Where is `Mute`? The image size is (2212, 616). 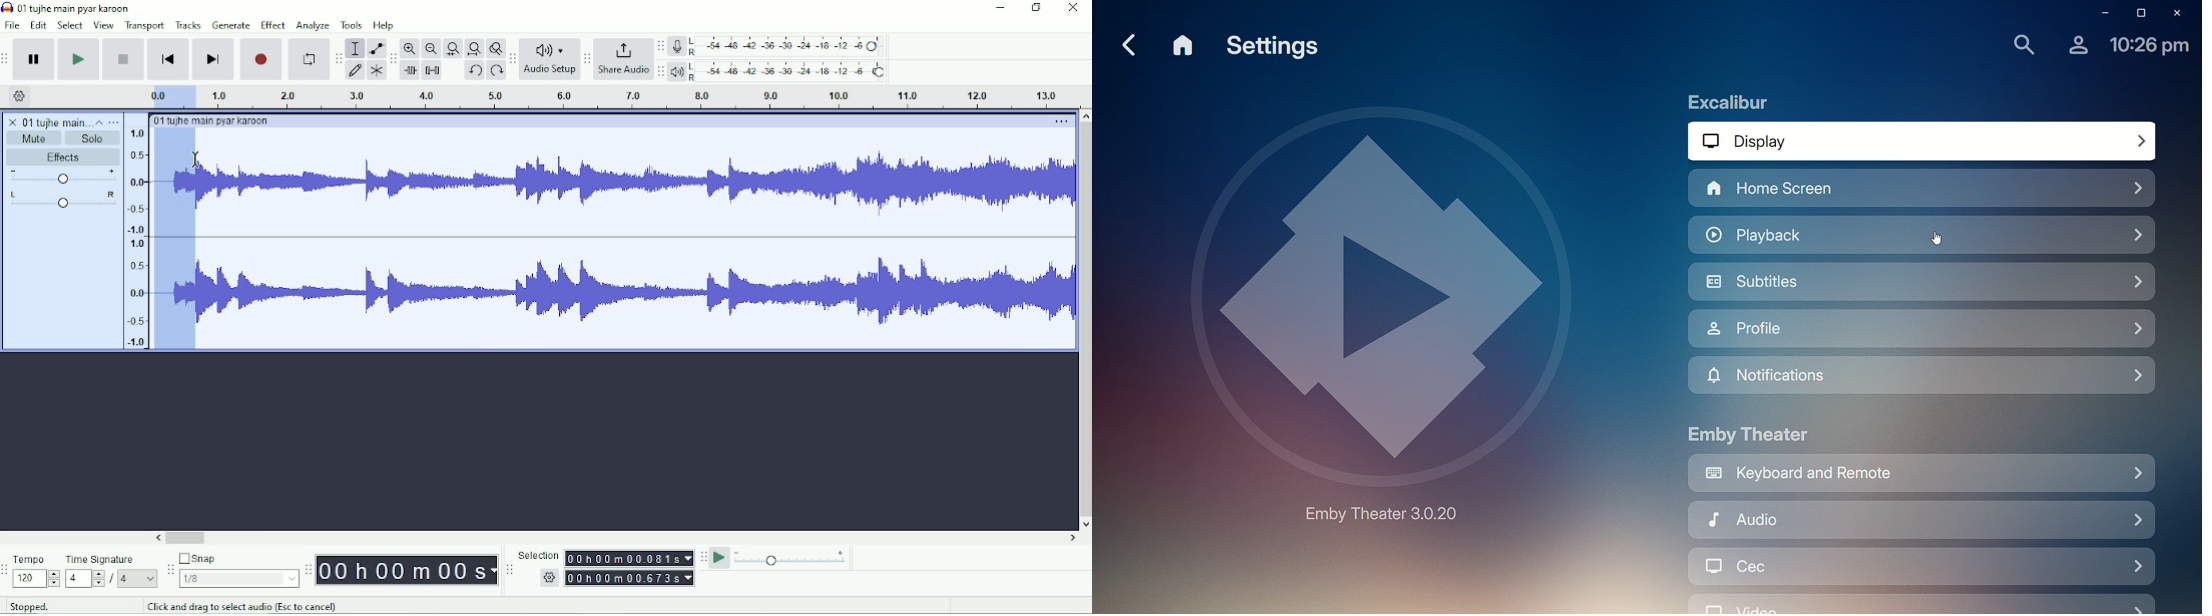
Mute is located at coordinates (35, 138).